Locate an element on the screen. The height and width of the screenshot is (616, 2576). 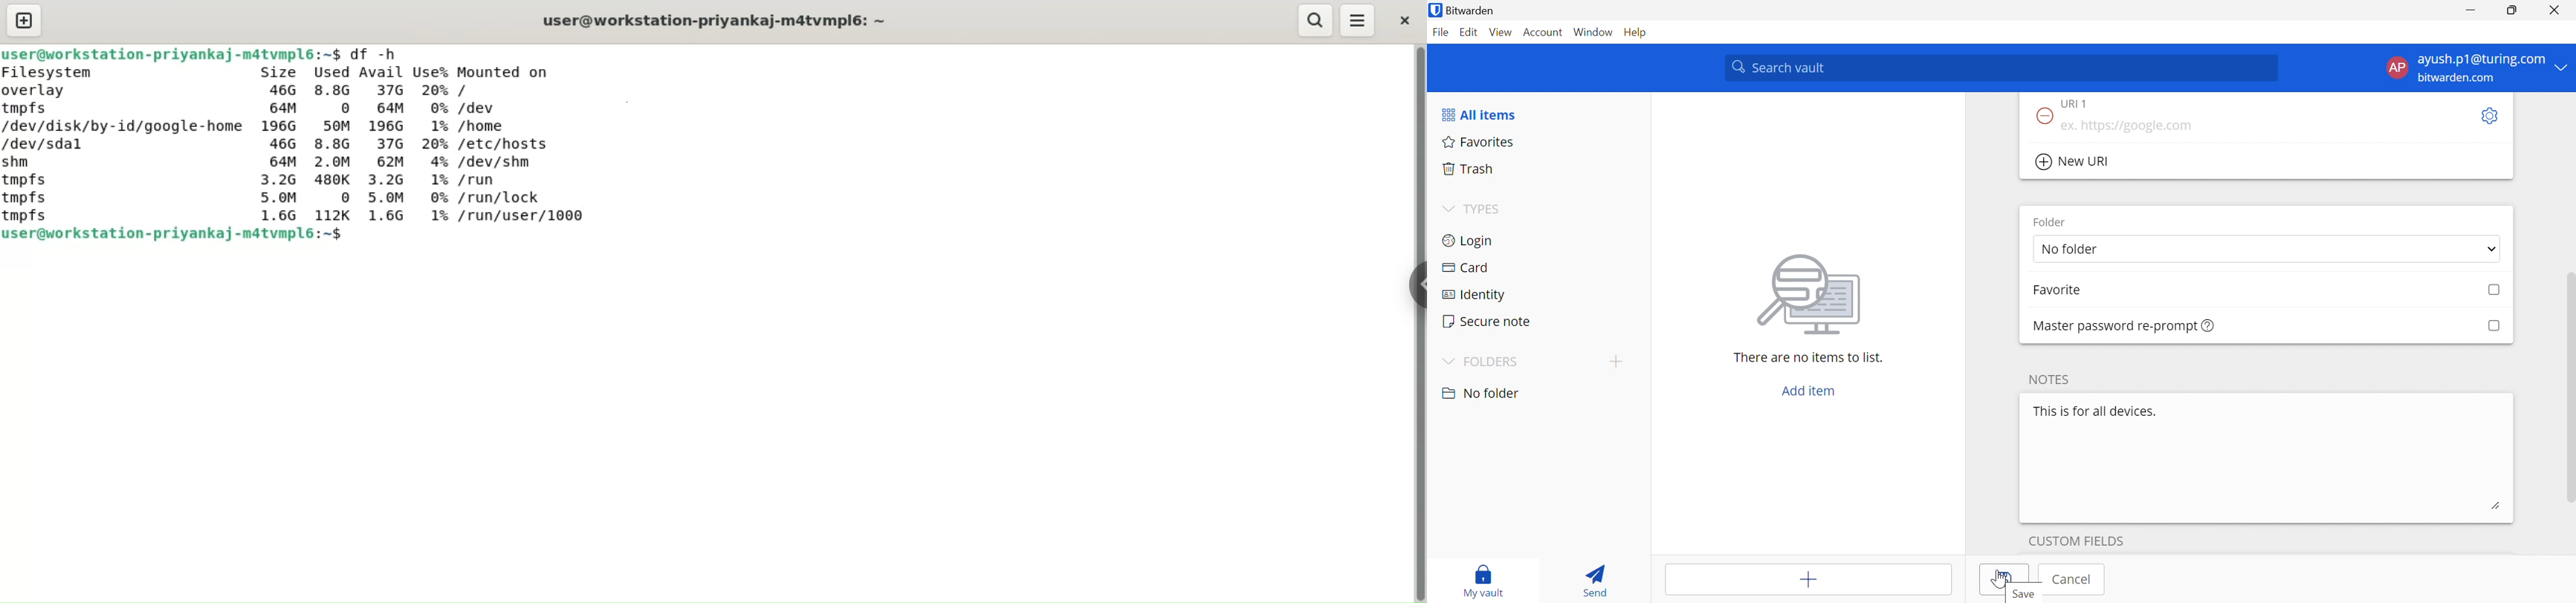
Close is located at coordinates (2557, 10).